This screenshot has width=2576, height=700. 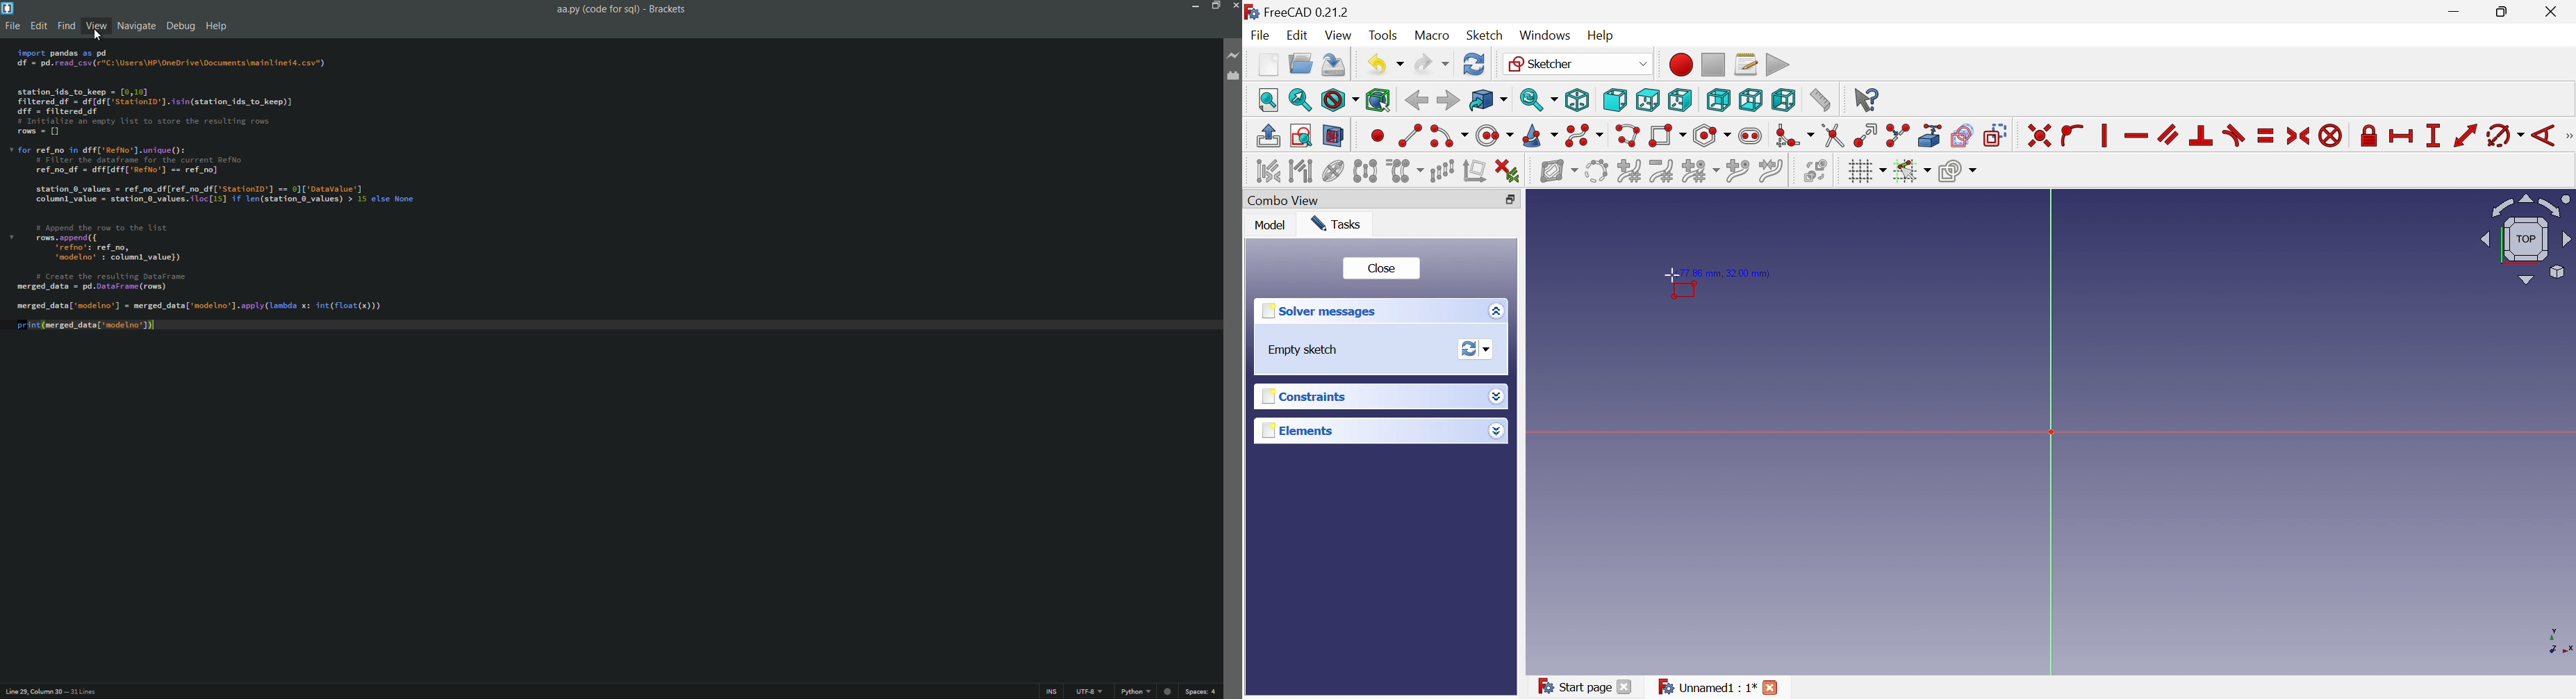 I want to click on Isometric, so click(x=1576, y=101).